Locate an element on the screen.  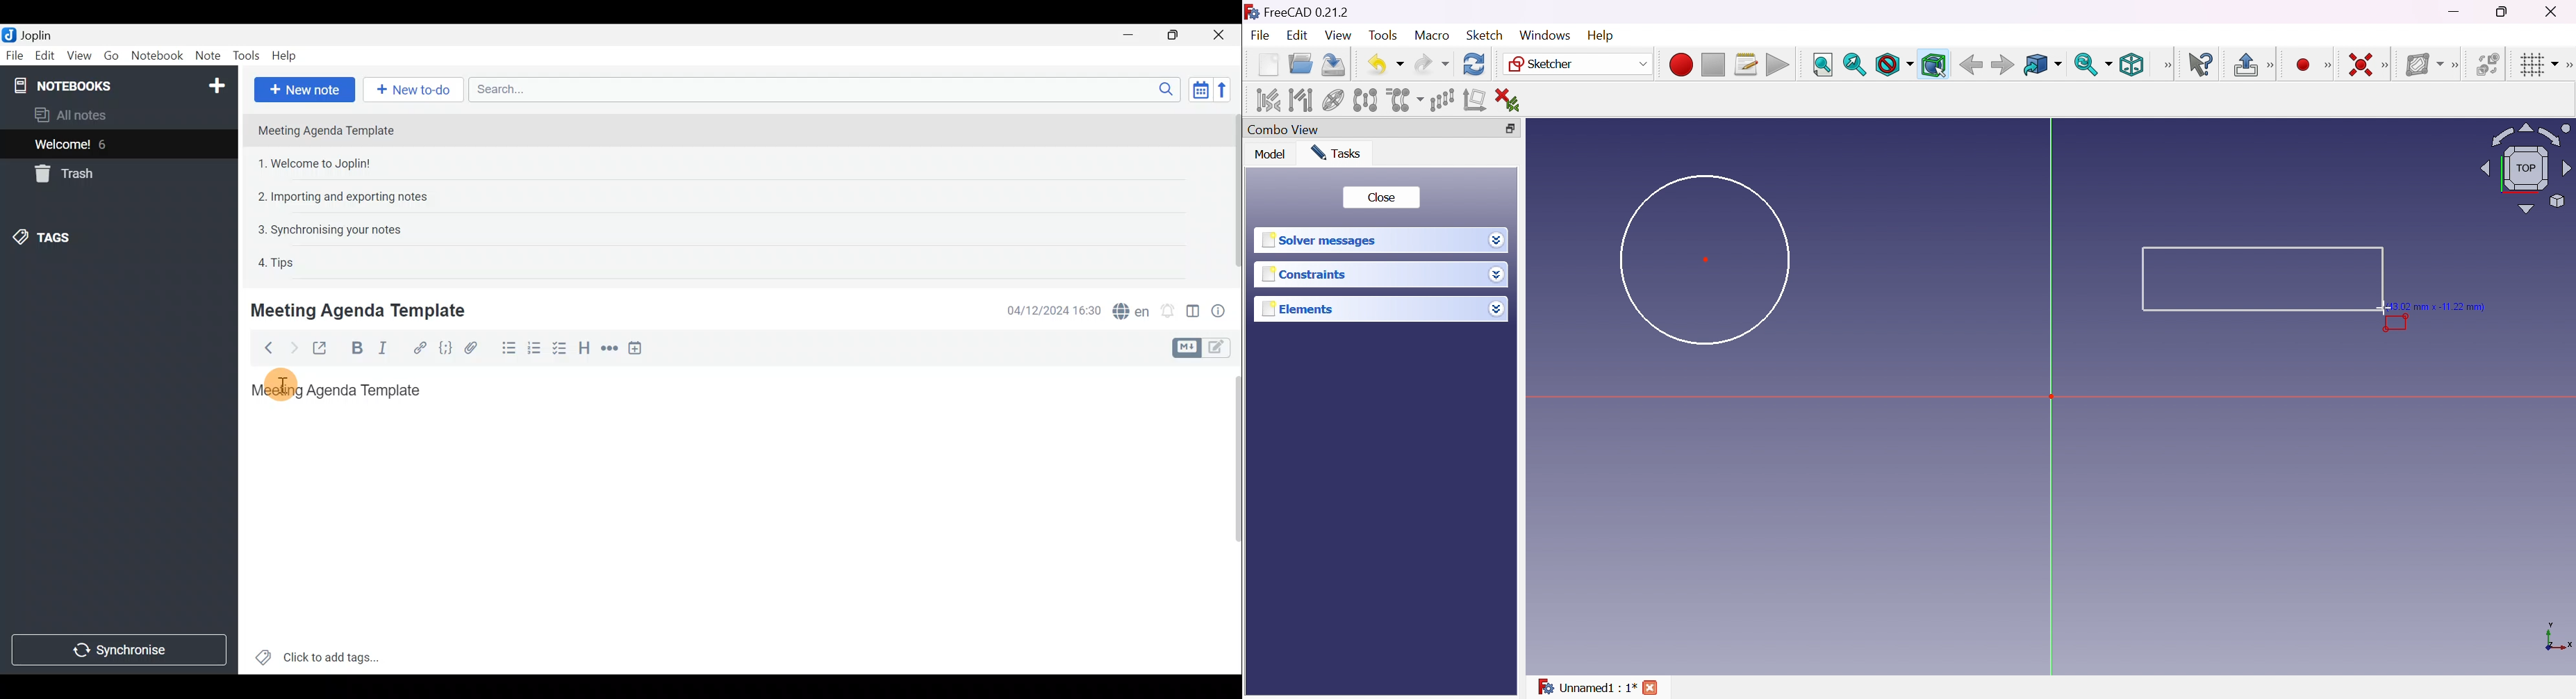
Clone is located at coordinates (1403, 99).